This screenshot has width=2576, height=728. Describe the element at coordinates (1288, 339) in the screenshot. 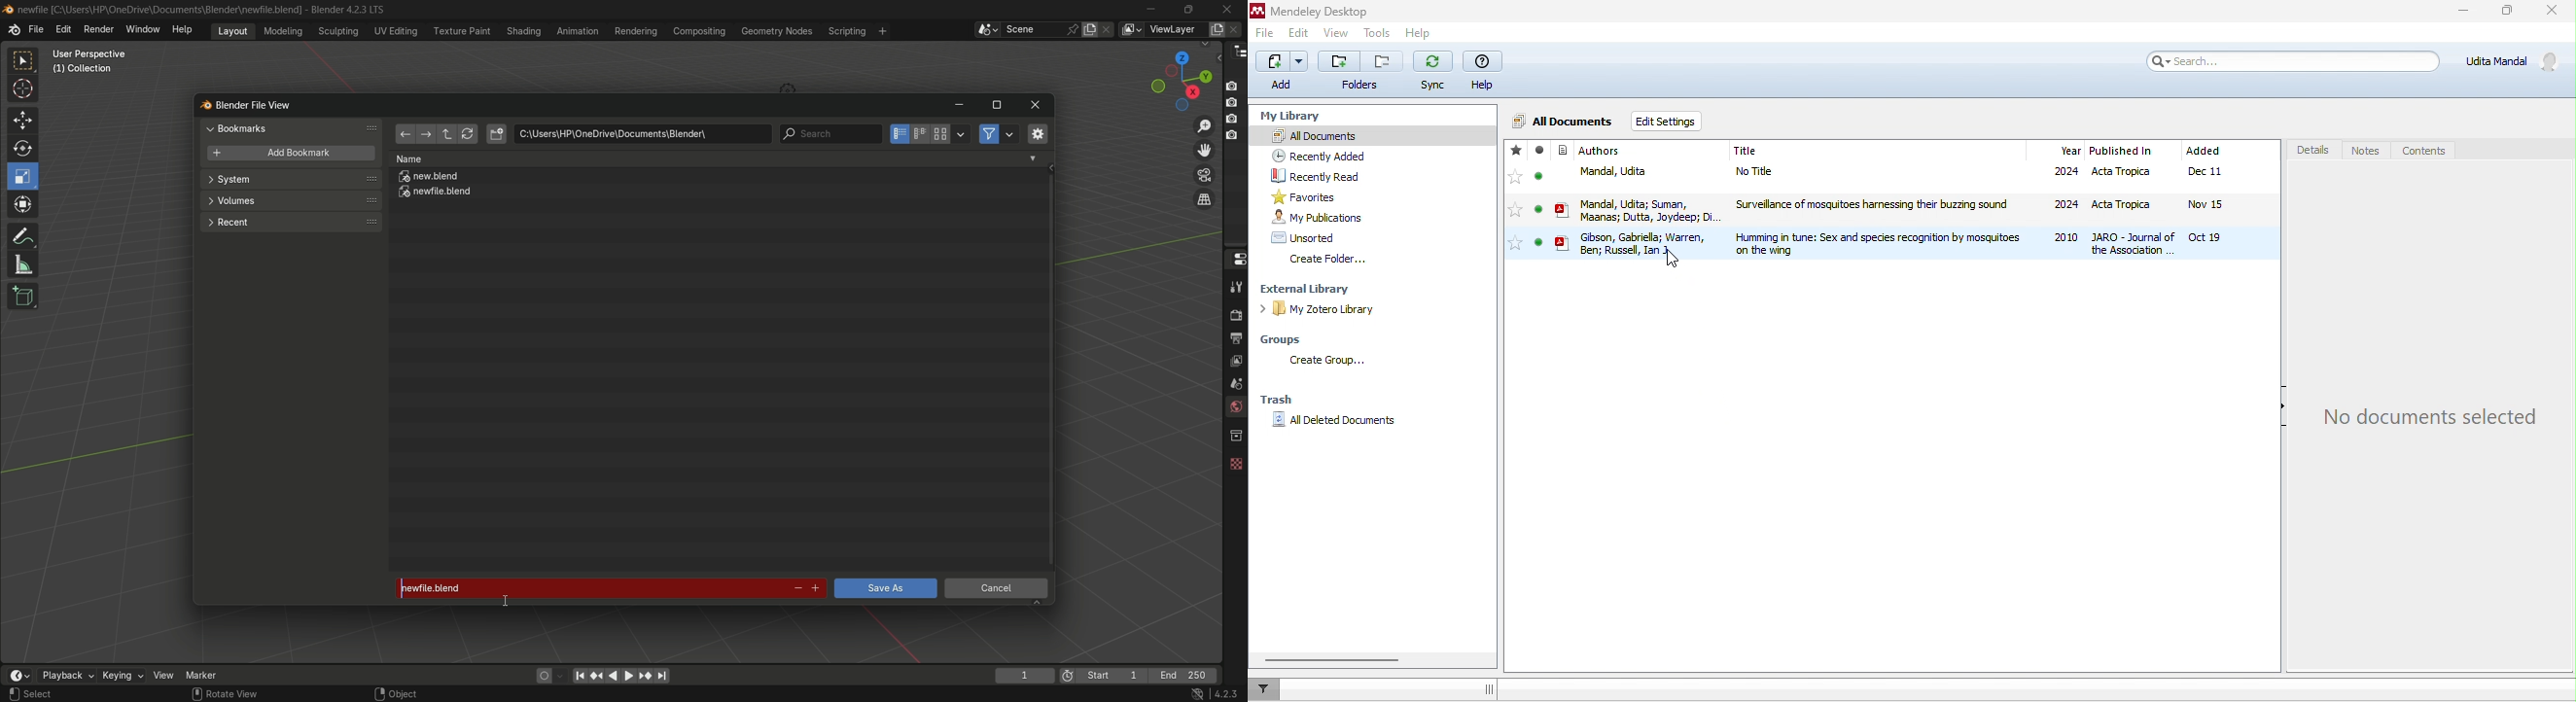

I see `groups` at that location.